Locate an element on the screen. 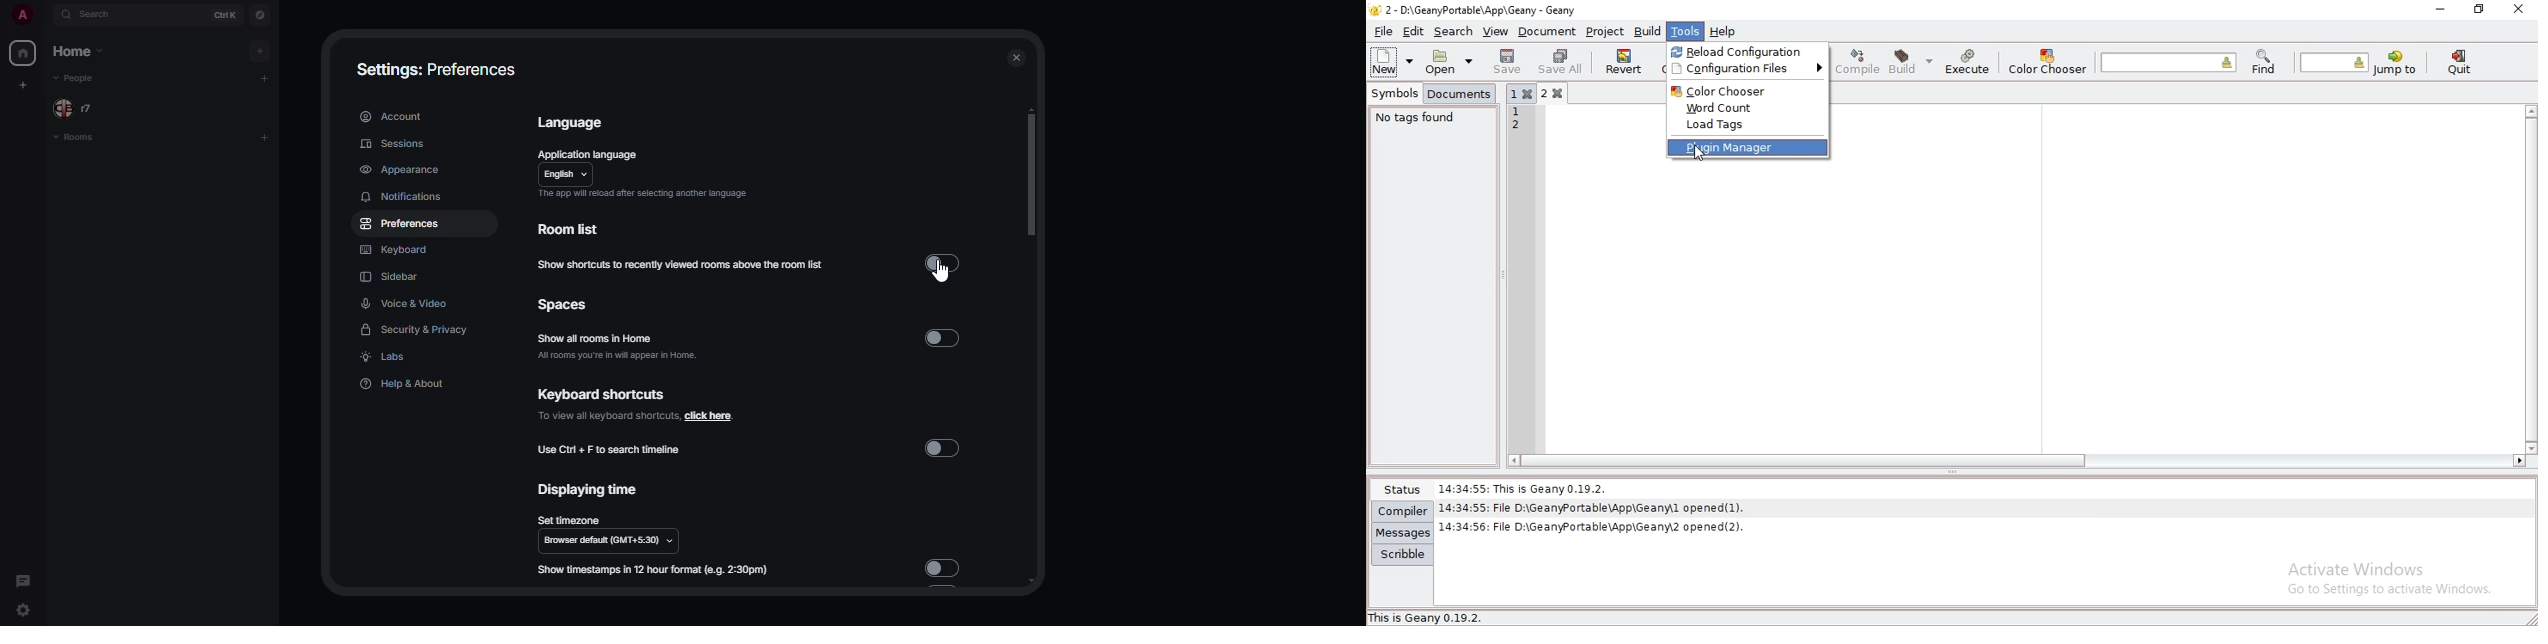 The height and width of the screenshot is (644, 2548). application language is located at coordinates (586, 153).